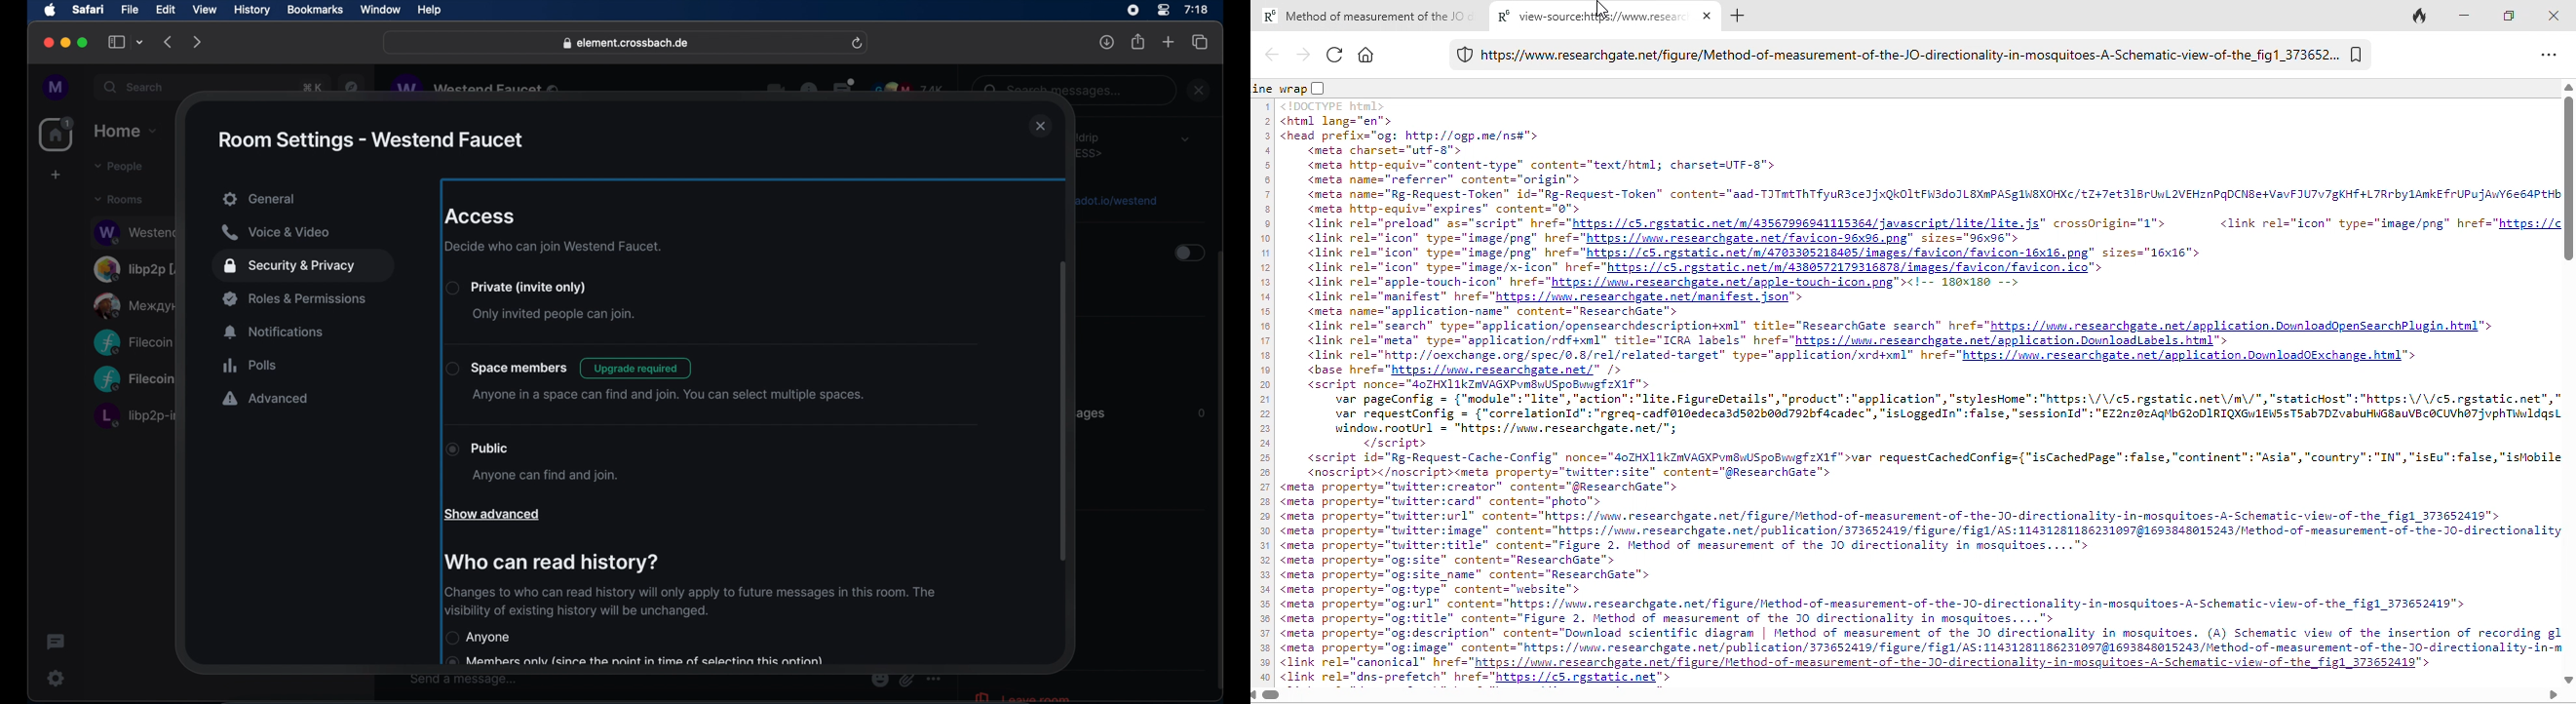 This screenshot has height=728, width=2576. I want to click on file, so click(130, 10).